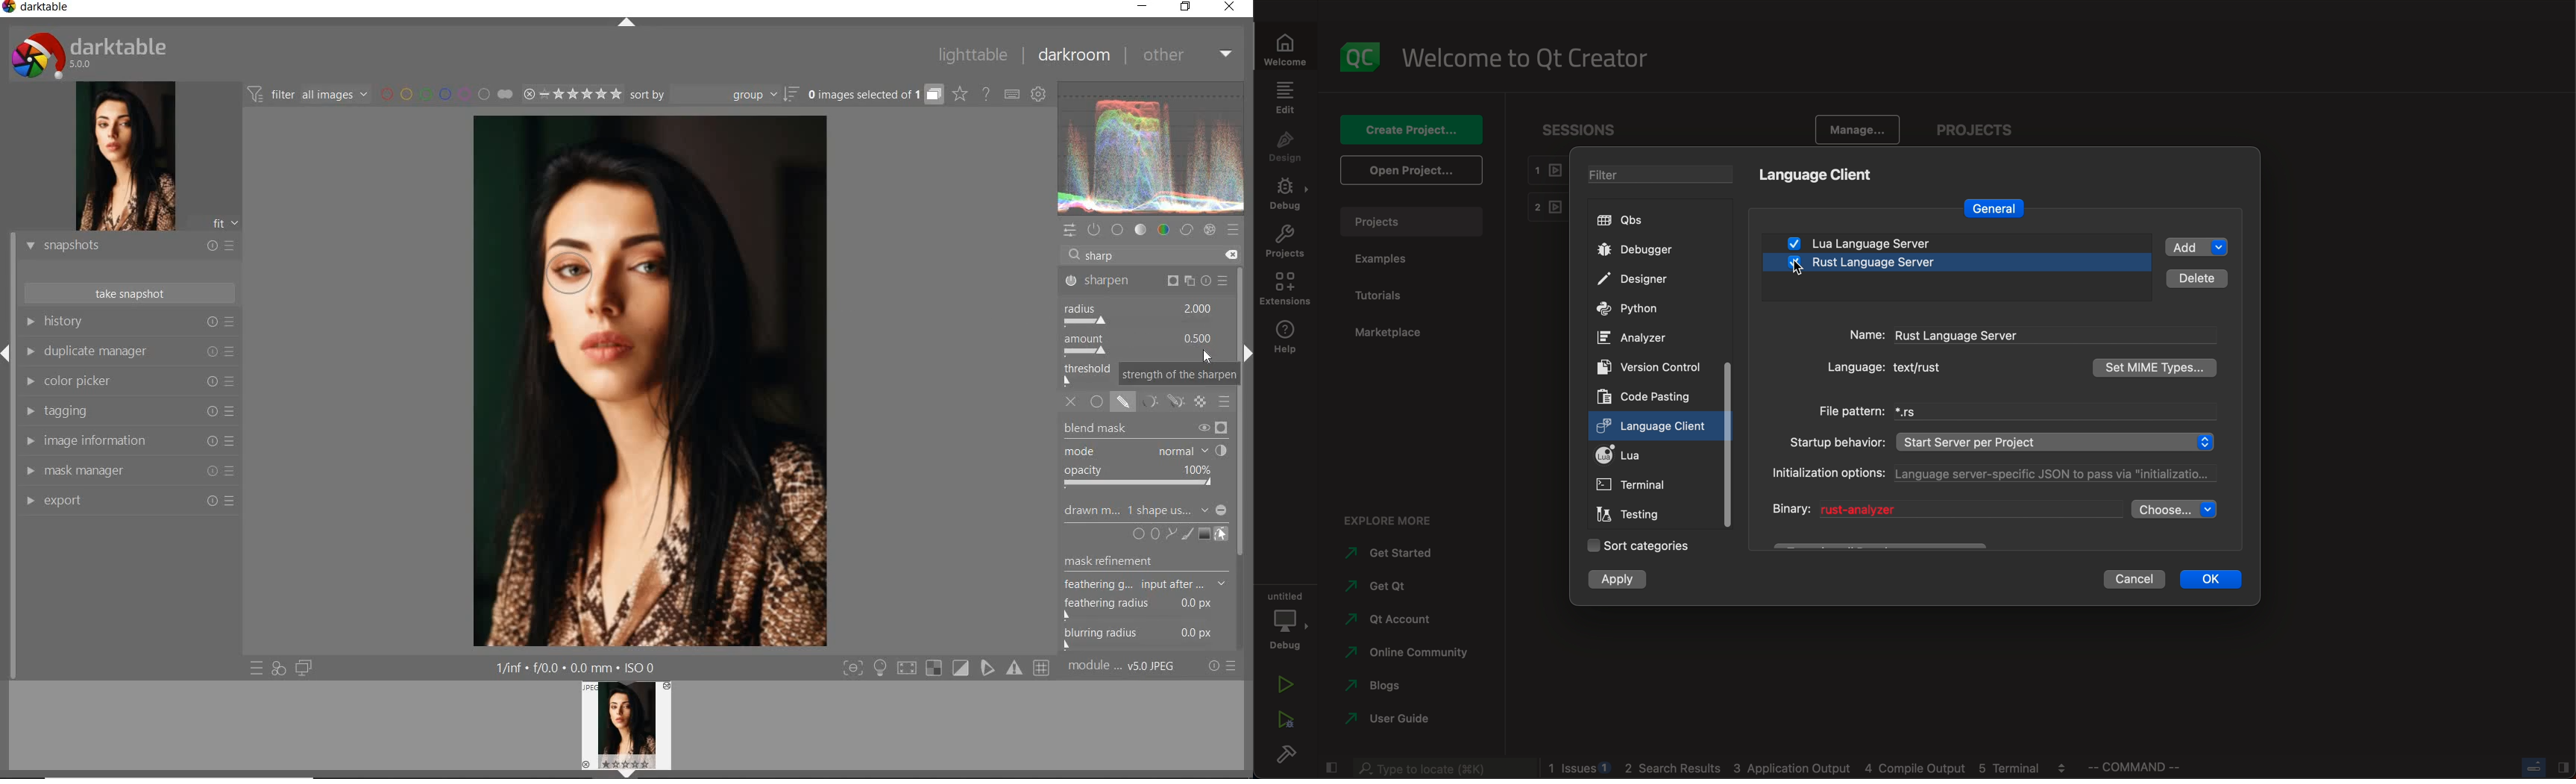  Describe the element at coordinates (876, 96) in the screenshot. I see `grouped images` at that location.